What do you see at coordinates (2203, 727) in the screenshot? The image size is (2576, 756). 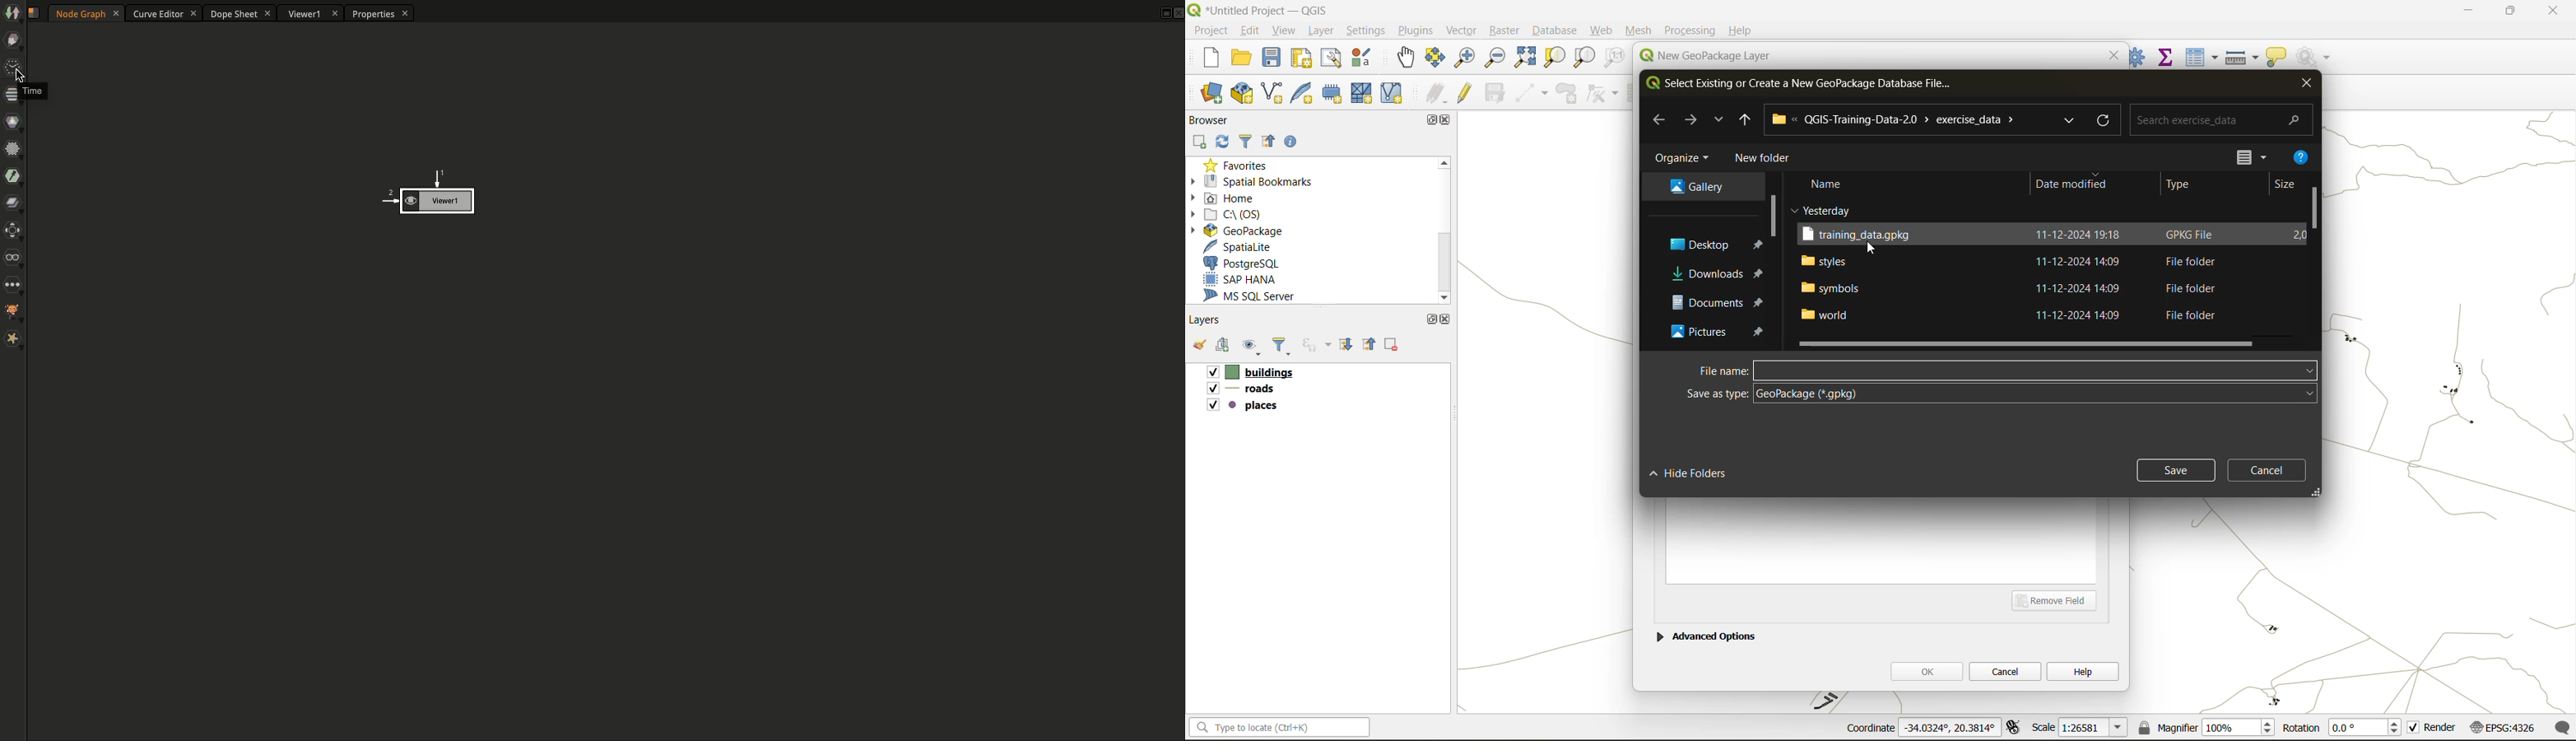 I see `magnifier(100%)` at bounding box center [2203, 727].